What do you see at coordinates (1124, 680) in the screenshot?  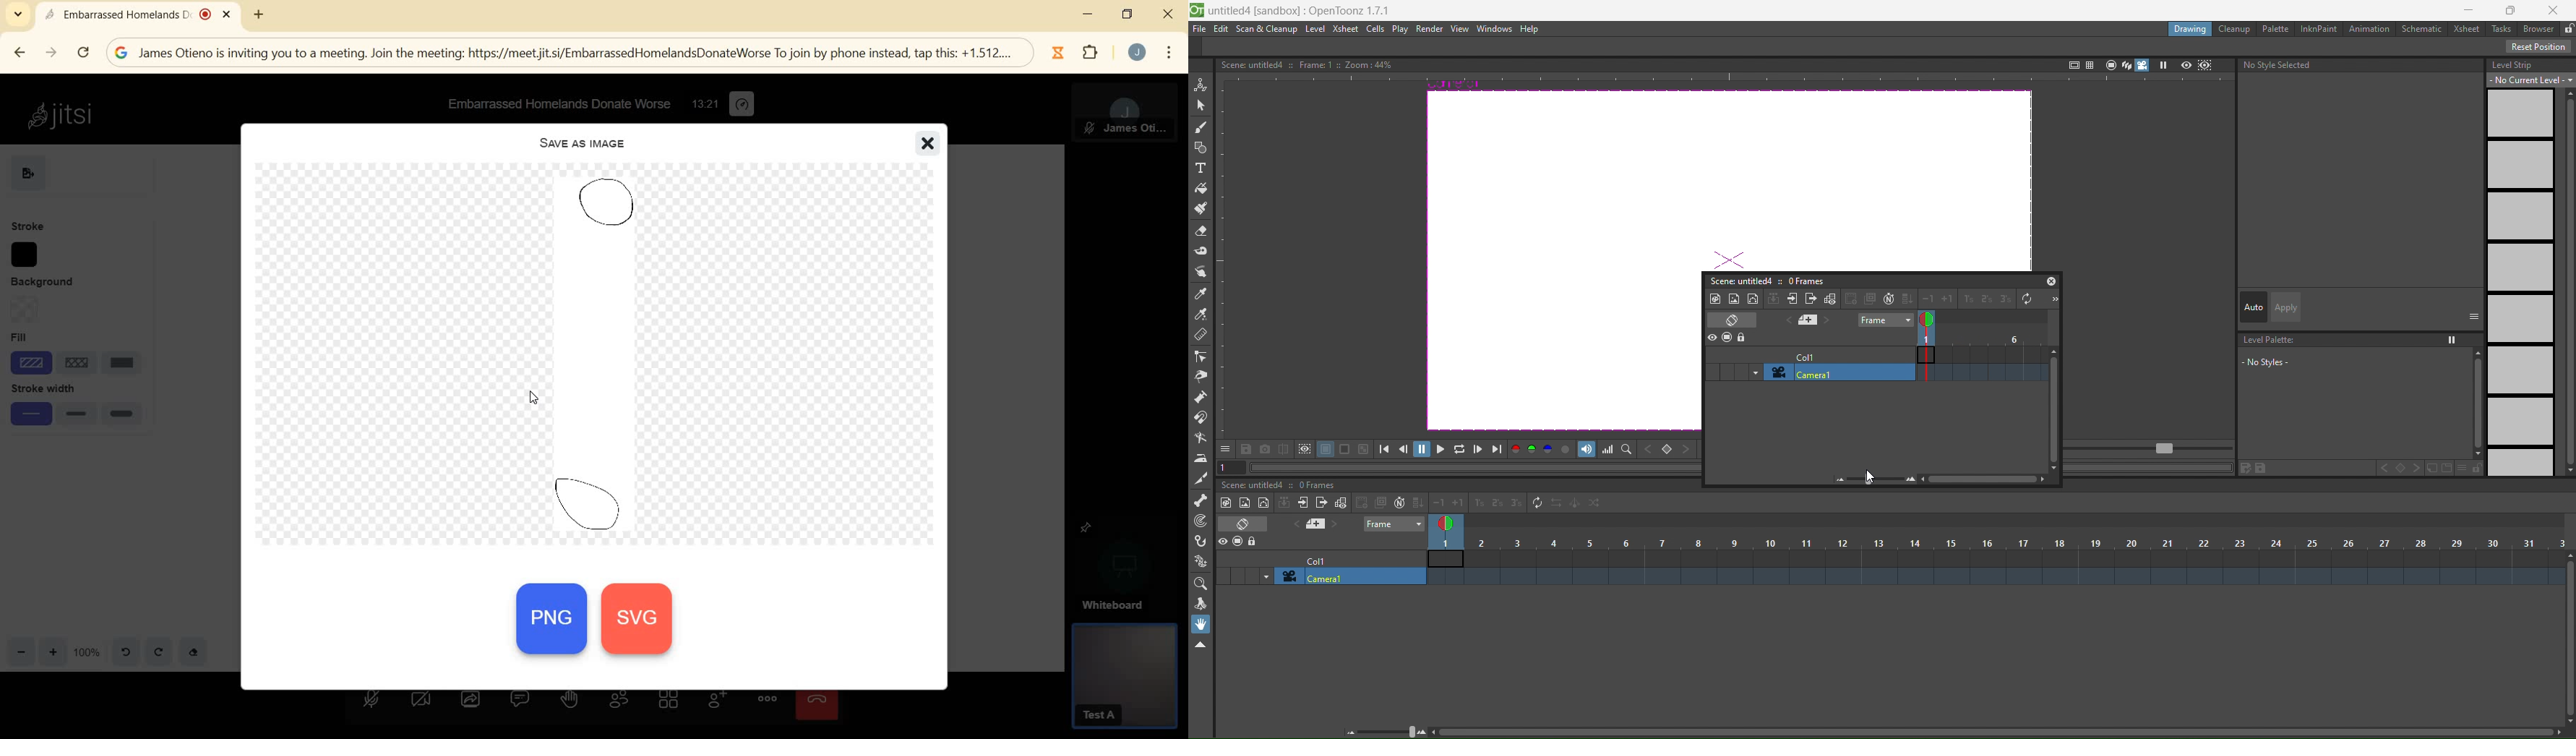 I see `GUEST PANEL VIEW` at bounding box center [1124, 680].